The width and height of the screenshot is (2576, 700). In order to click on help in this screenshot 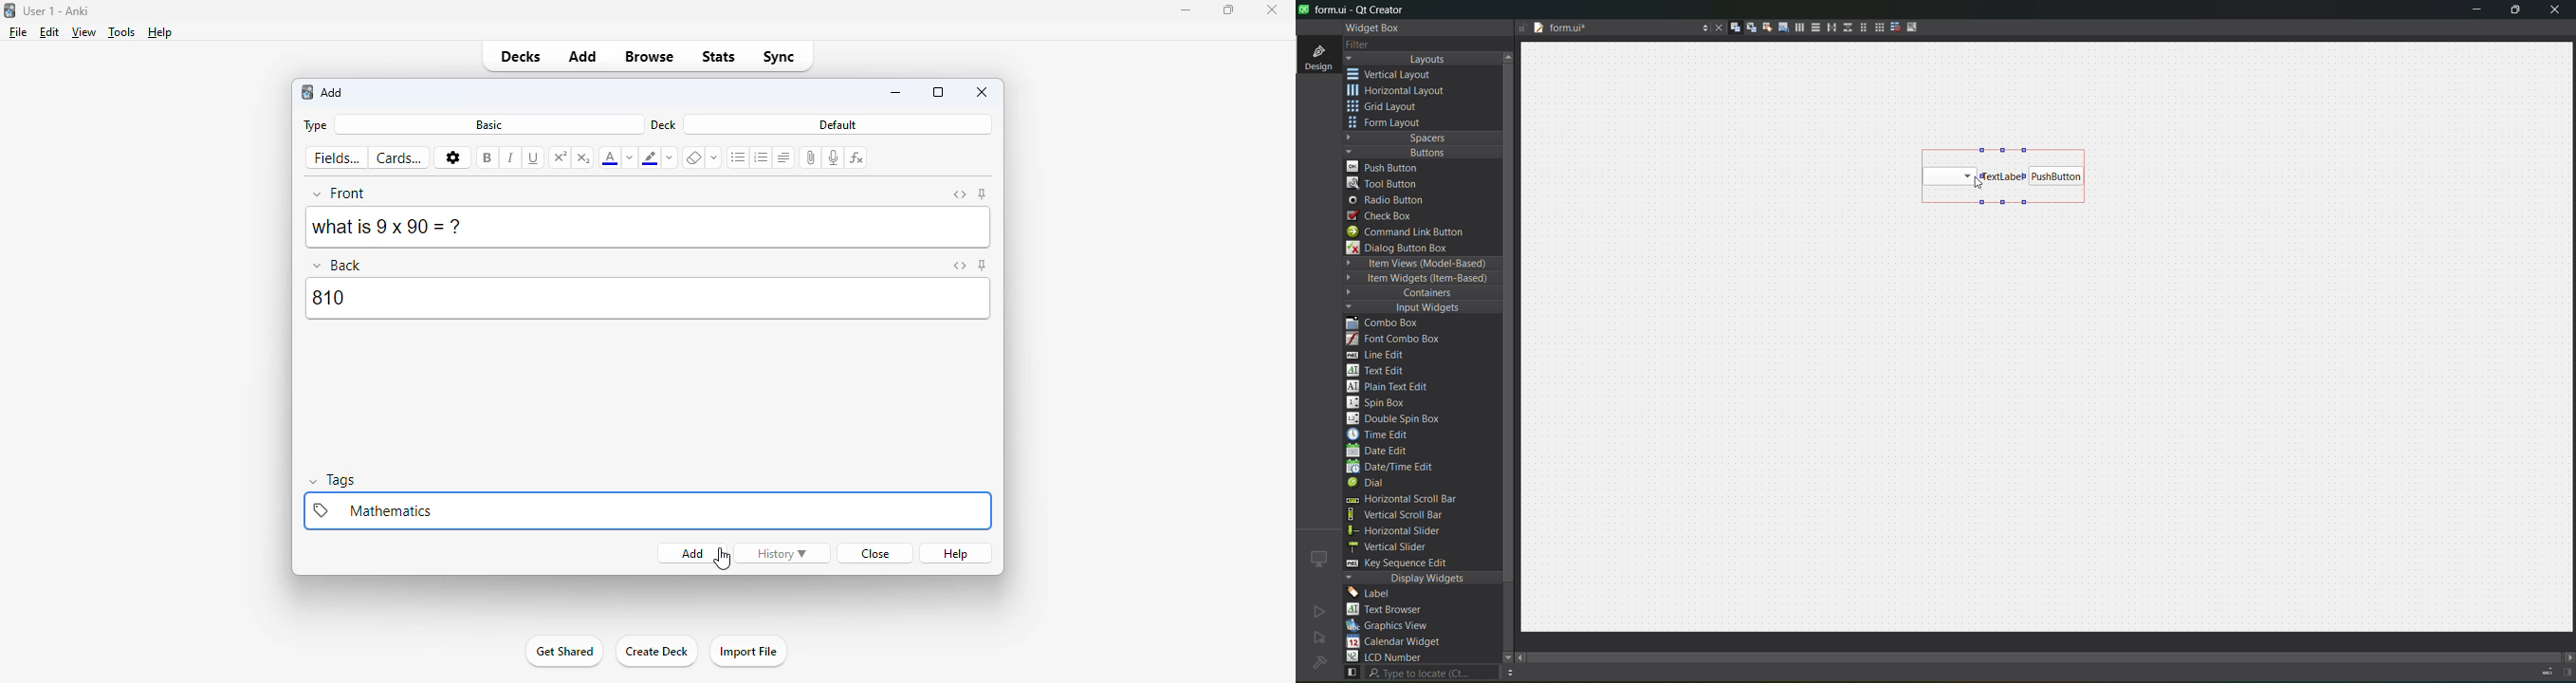, I will do `click(957, 553)`.